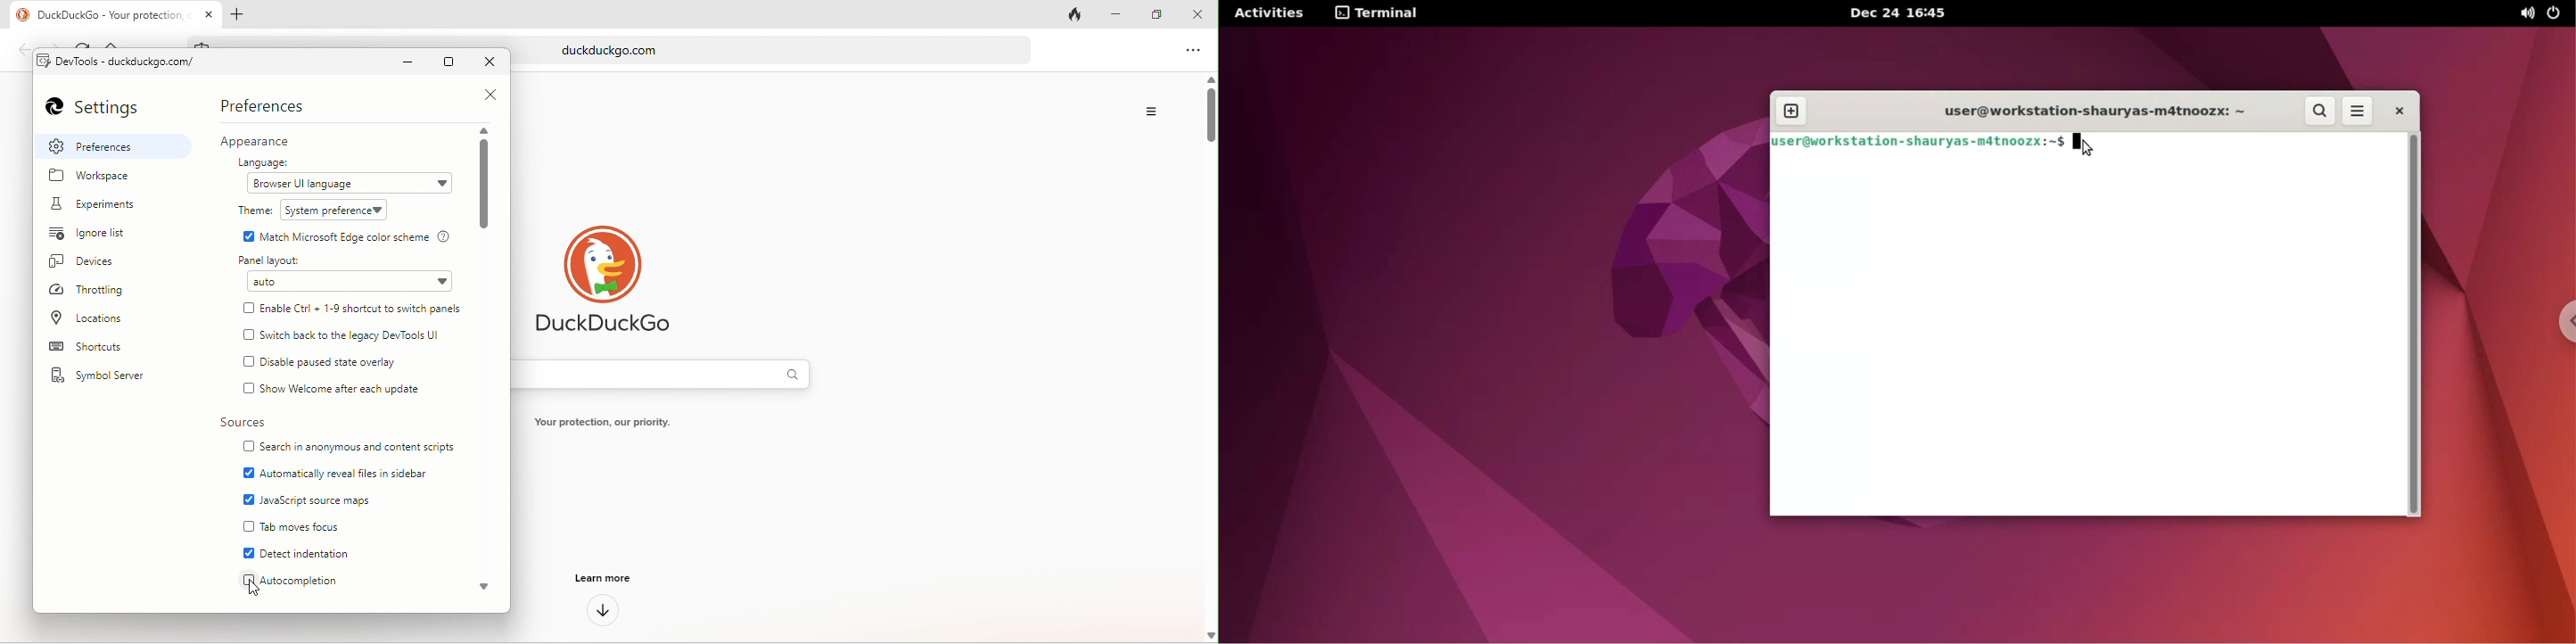 Image resolution: width=2576 pixels, height=644 pixels. I want to click on duckduck go logo, so click(16, 17).